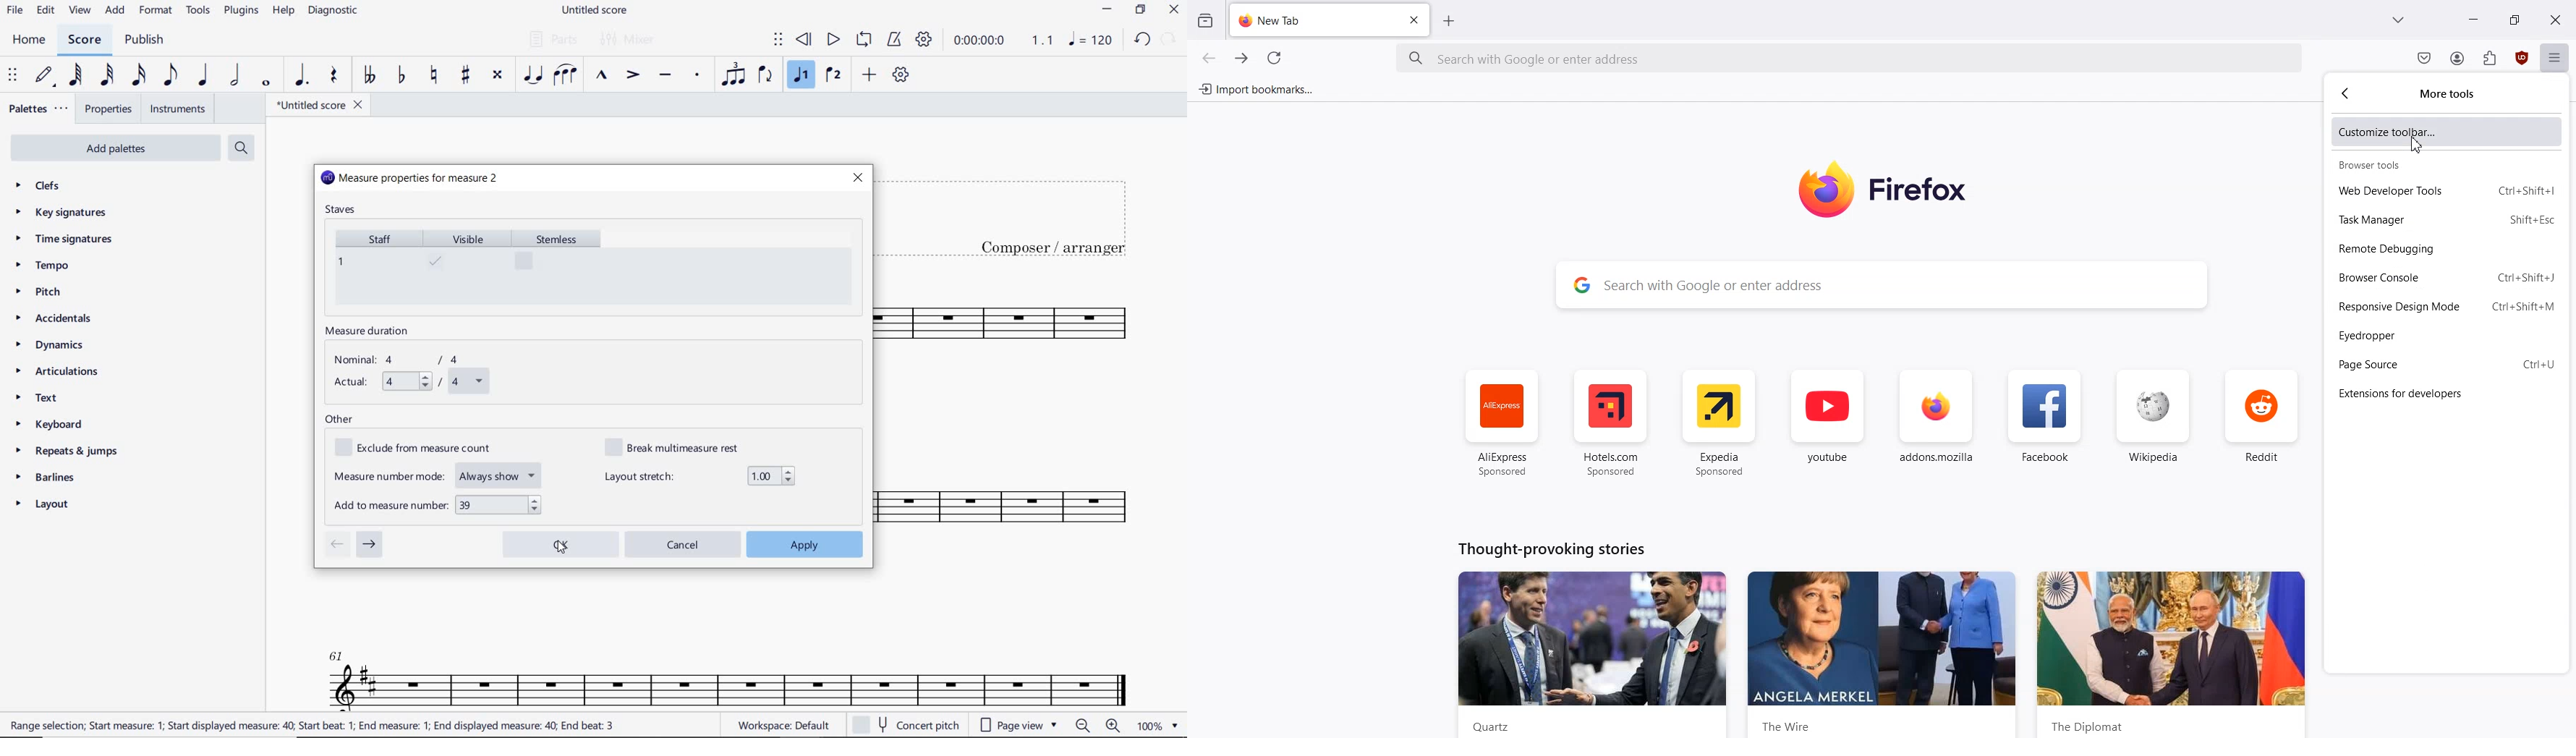 The width and height of the screenshot is (2576, 756). What do you see at coordinates (15, 11) in the screenshot?
I see `FILE` at bounding box center [15, 11].